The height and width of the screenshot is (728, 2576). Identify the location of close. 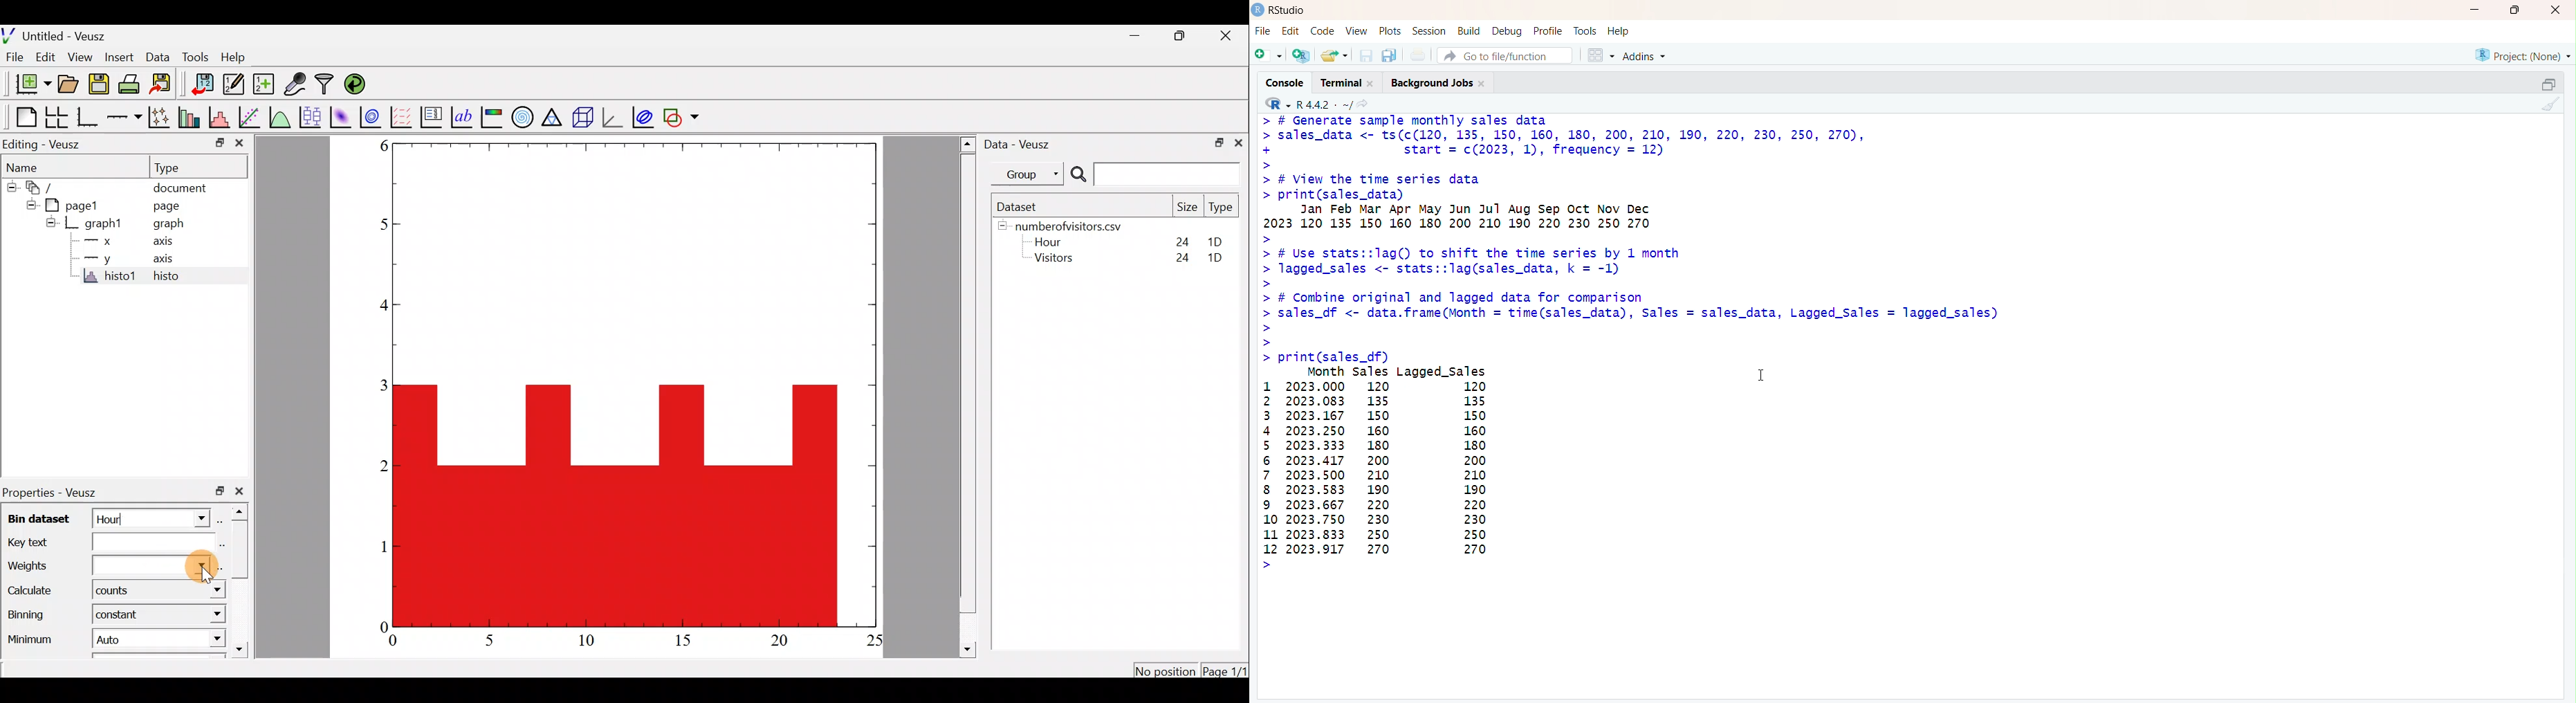
(1229, 38).